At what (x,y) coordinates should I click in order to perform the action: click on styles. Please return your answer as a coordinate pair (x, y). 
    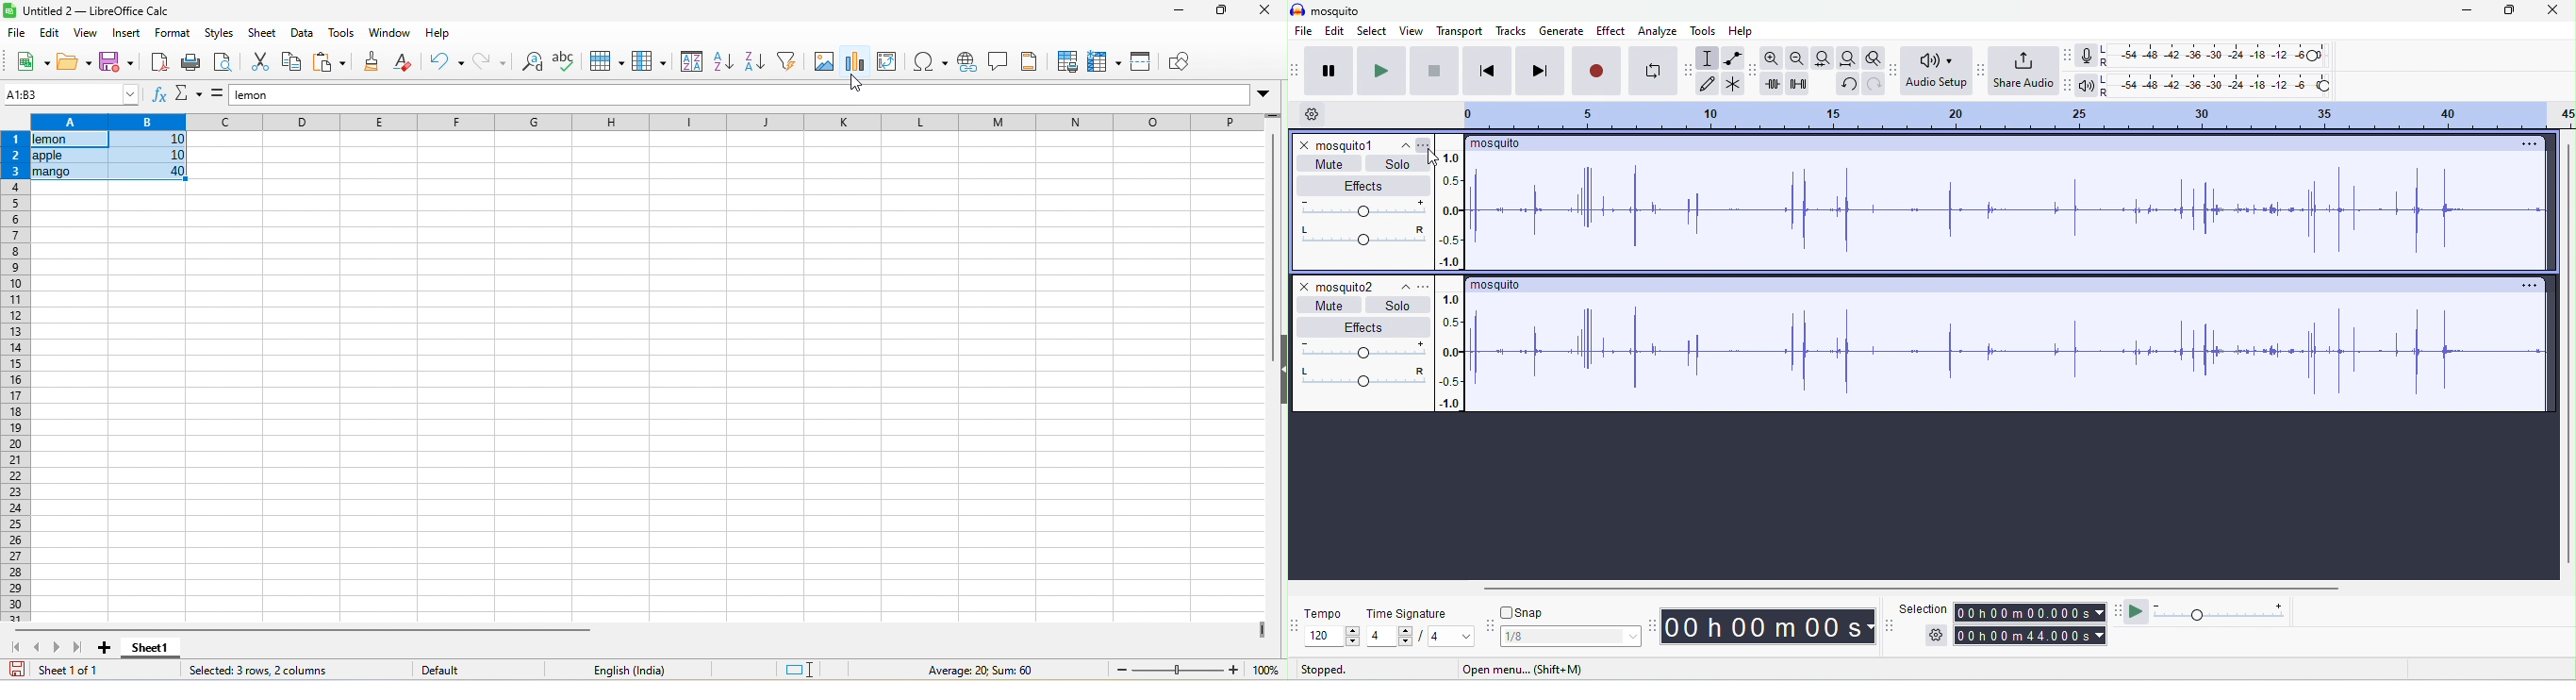
    Looking at the image, I should click on (221, 35).